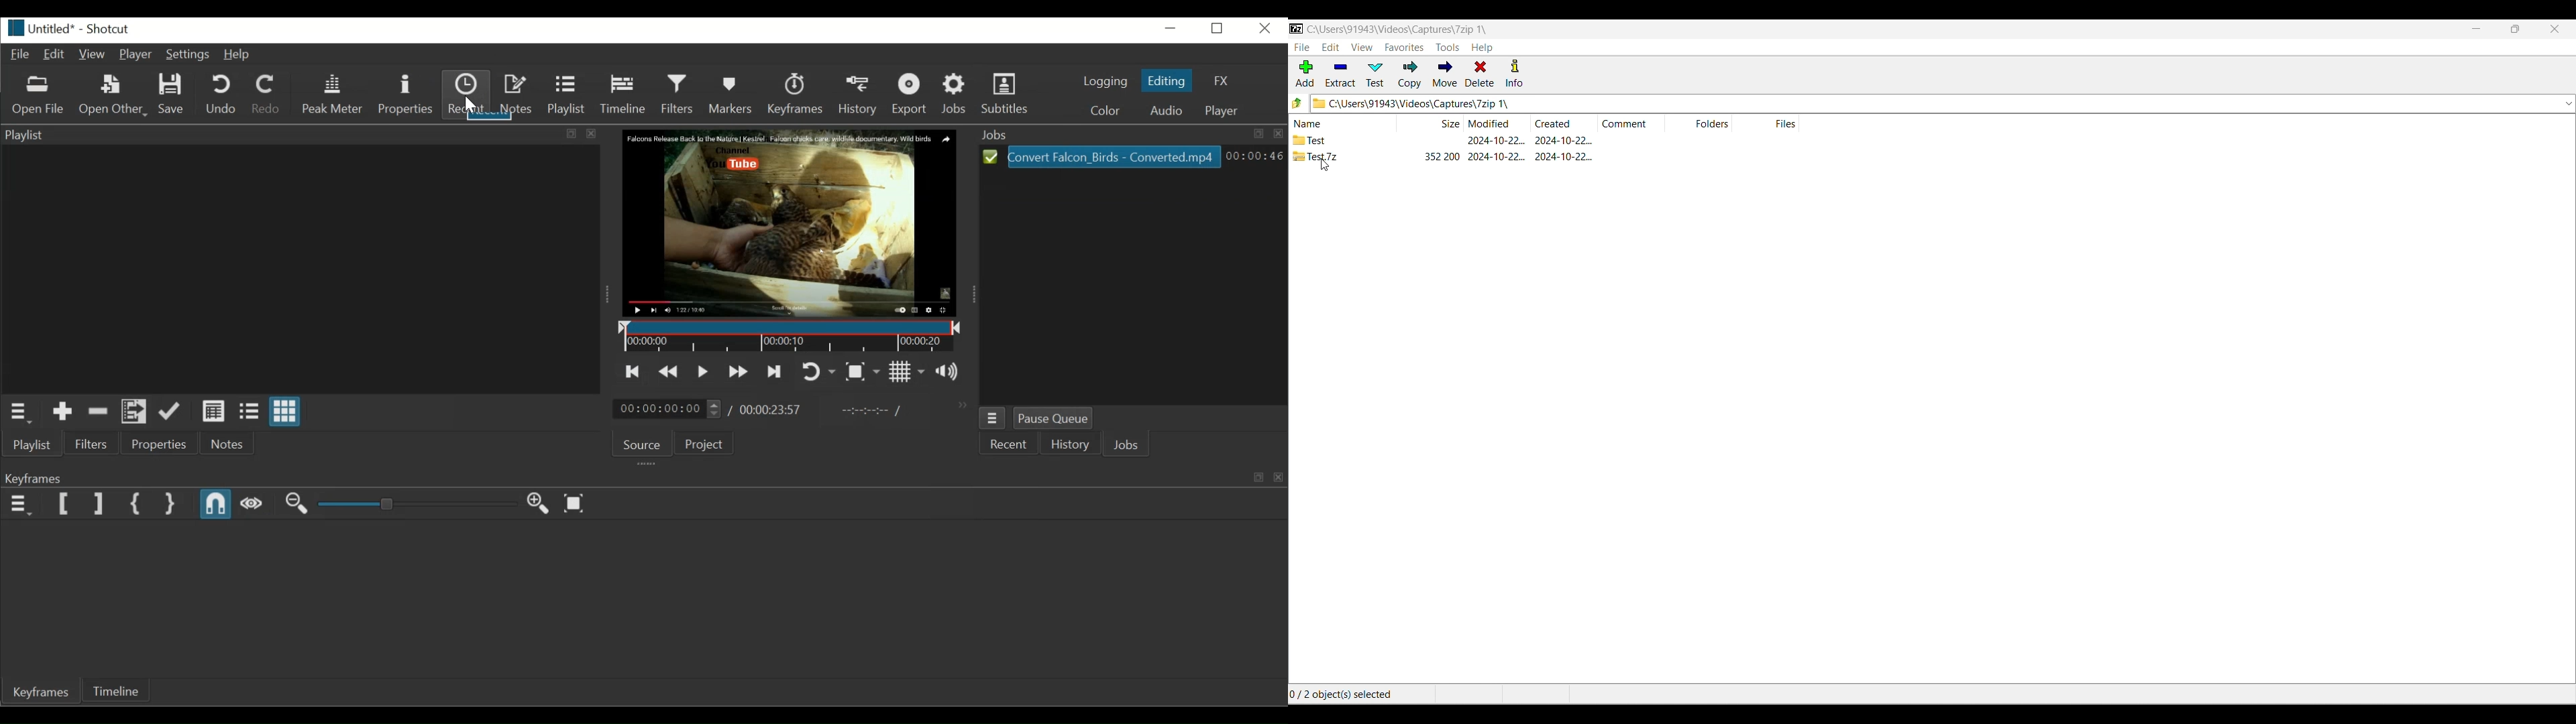 The width and height of the screenshot is (2576, 728). What do you see at coordinates (1052, 417) in the screenshot?
I see `Pause Queue` at bounding box center [1052, 417].